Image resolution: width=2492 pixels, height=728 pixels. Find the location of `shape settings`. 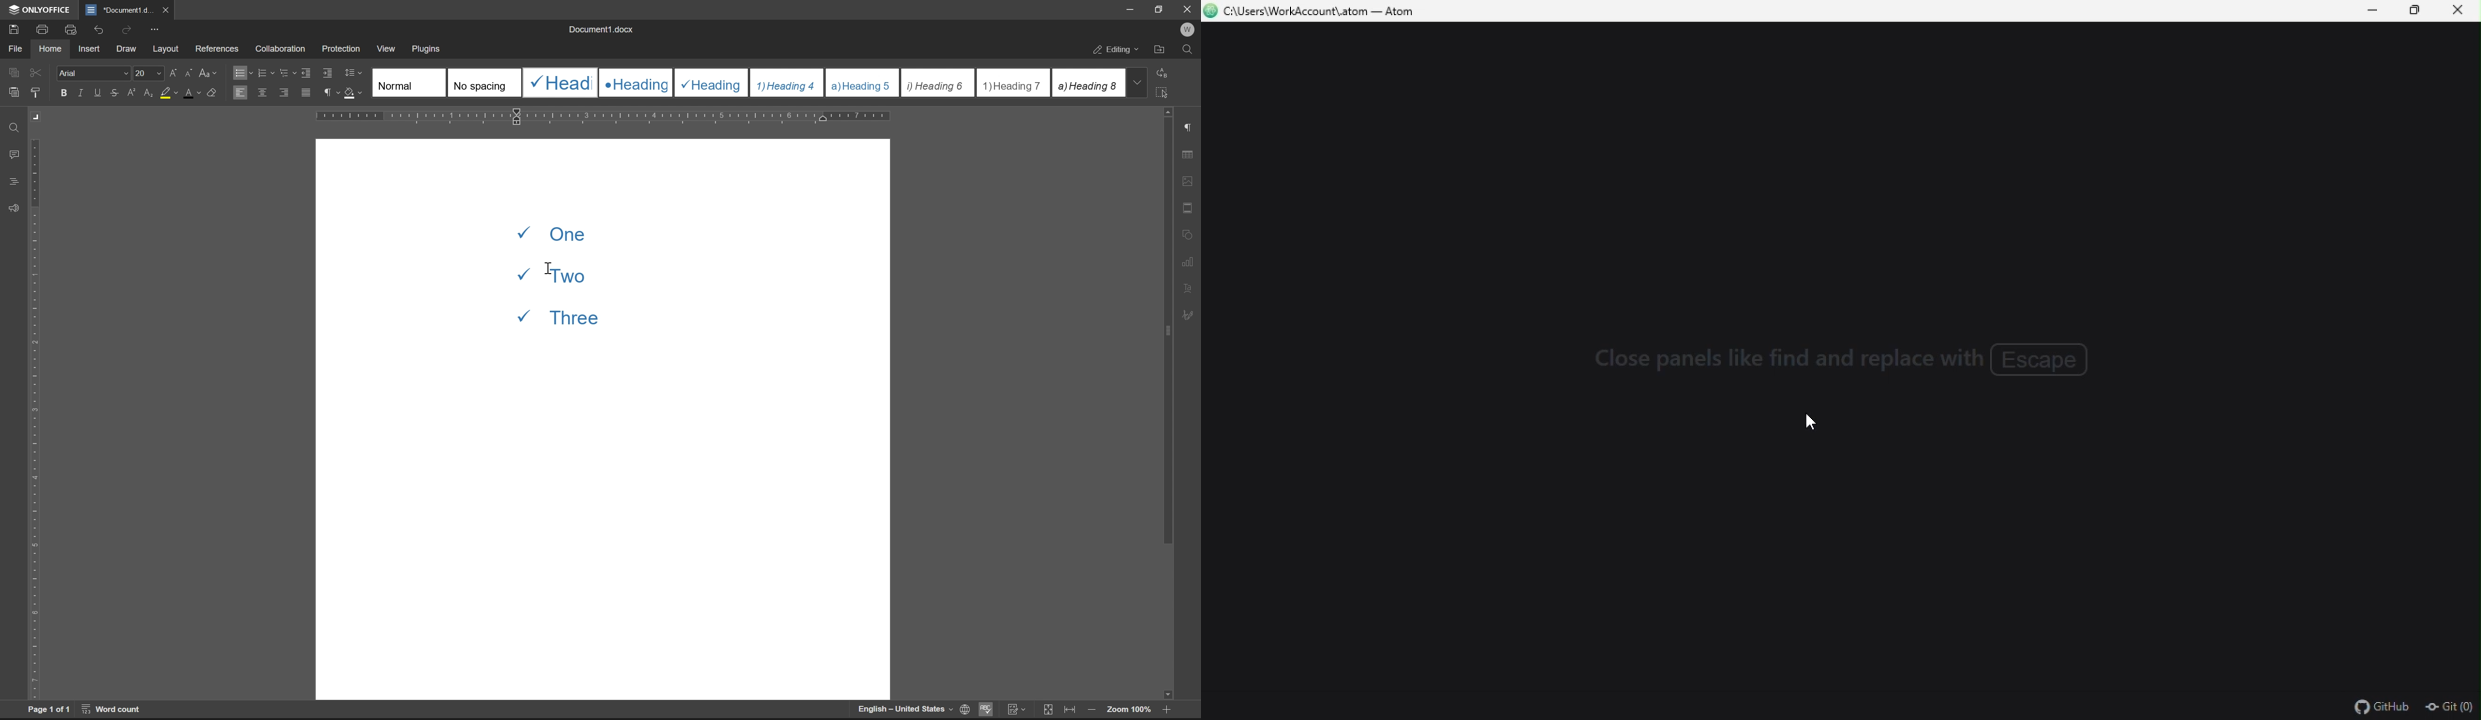

shape settings is located at coordinates (1188, 232).